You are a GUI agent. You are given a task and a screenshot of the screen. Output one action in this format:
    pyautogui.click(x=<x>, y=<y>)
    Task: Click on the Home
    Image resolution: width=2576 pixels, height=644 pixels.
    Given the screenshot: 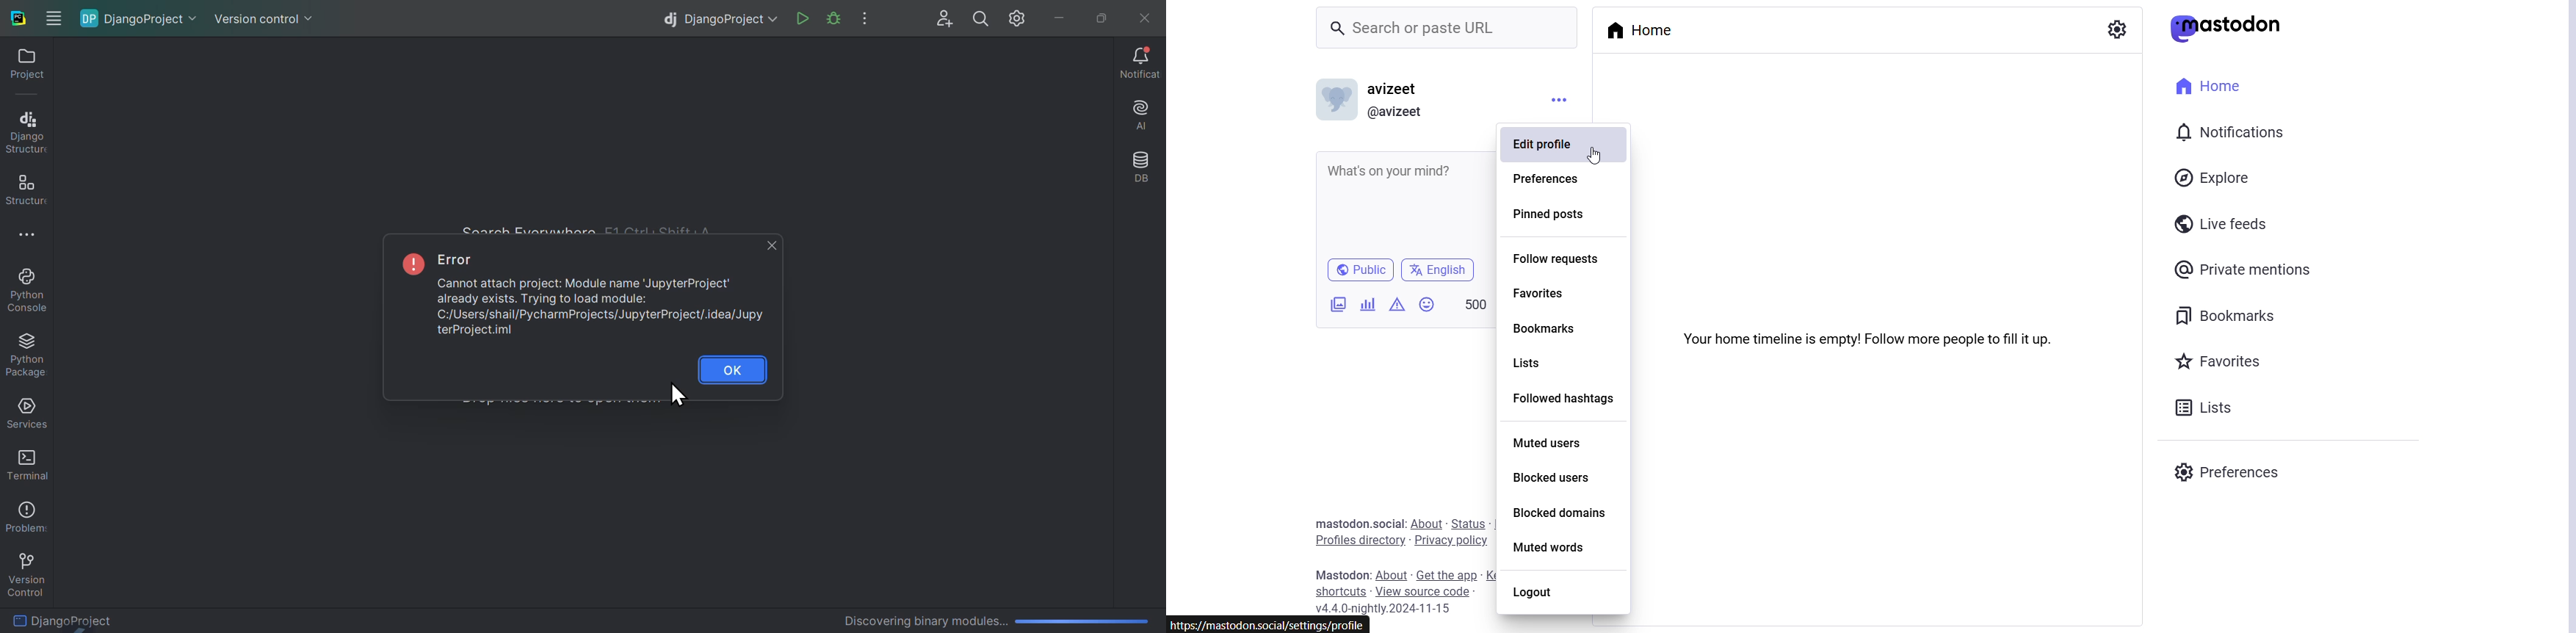 What is the action you would take?
    pyautogui.click(x=2210, y=86)
    